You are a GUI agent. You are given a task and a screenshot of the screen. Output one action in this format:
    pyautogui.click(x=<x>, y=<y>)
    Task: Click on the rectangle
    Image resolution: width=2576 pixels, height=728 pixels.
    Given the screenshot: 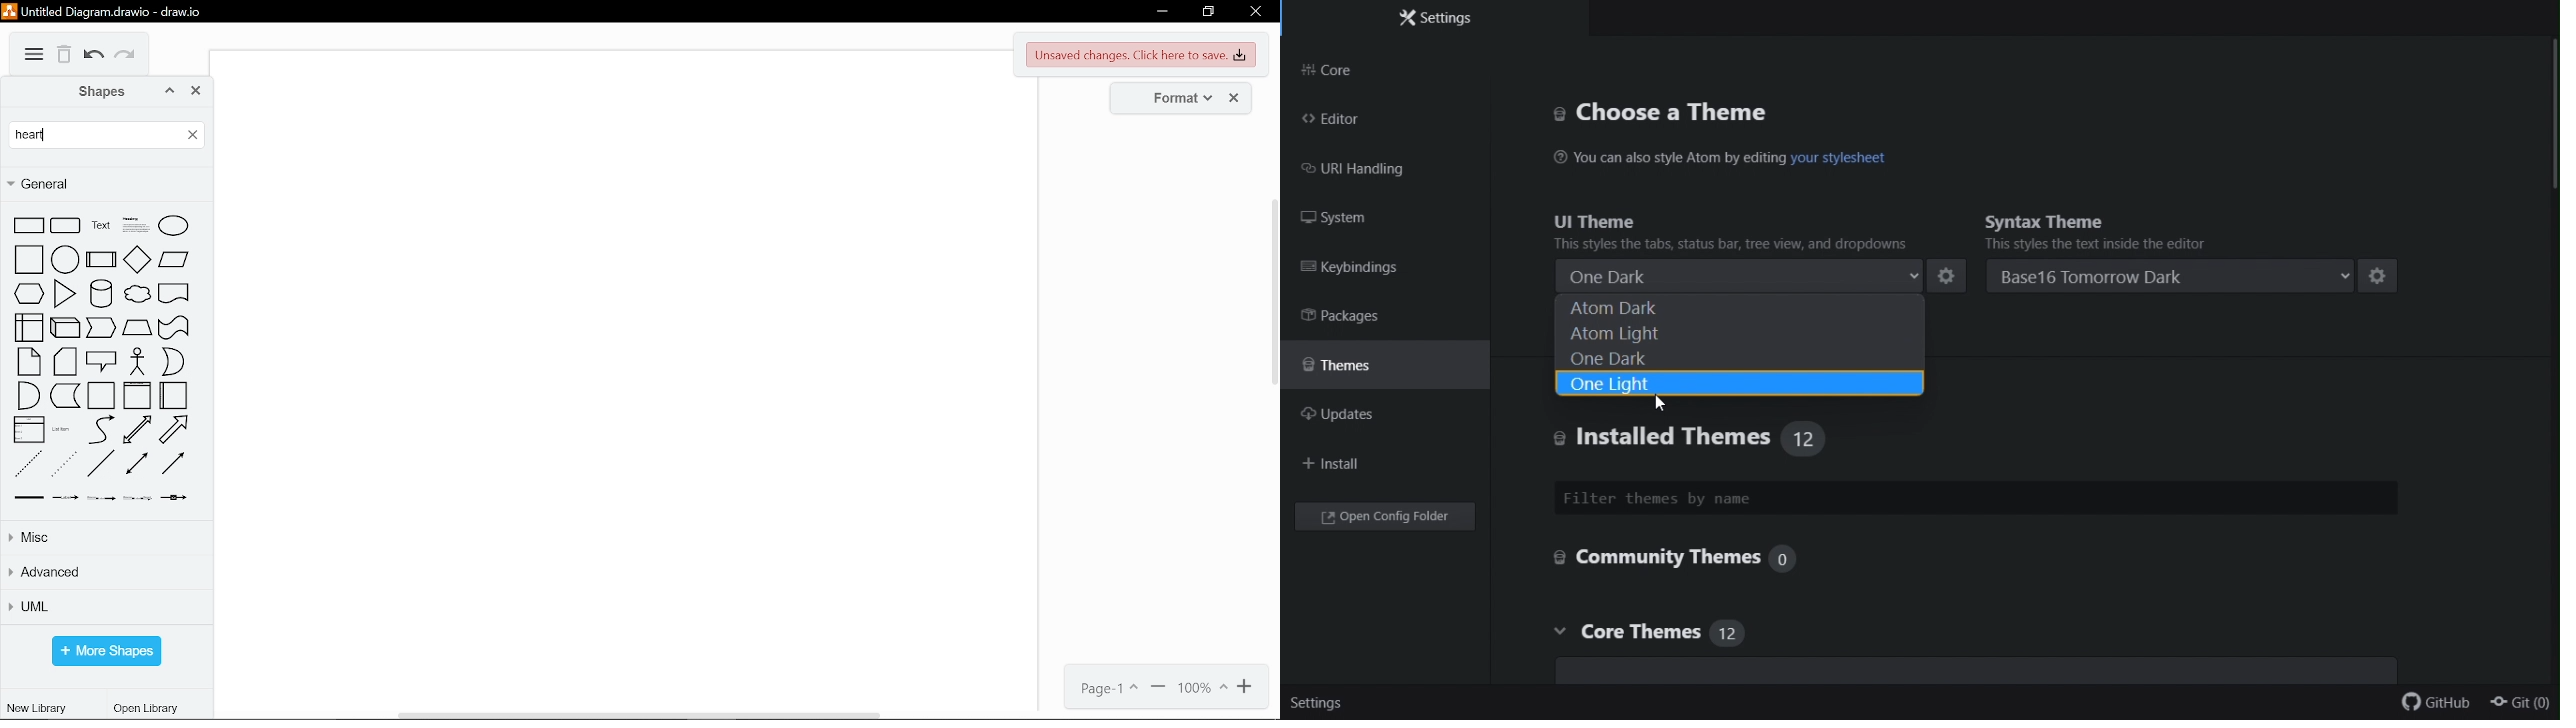 What is the action you would take?
    pyautogui.click(x=28, y=226)
    